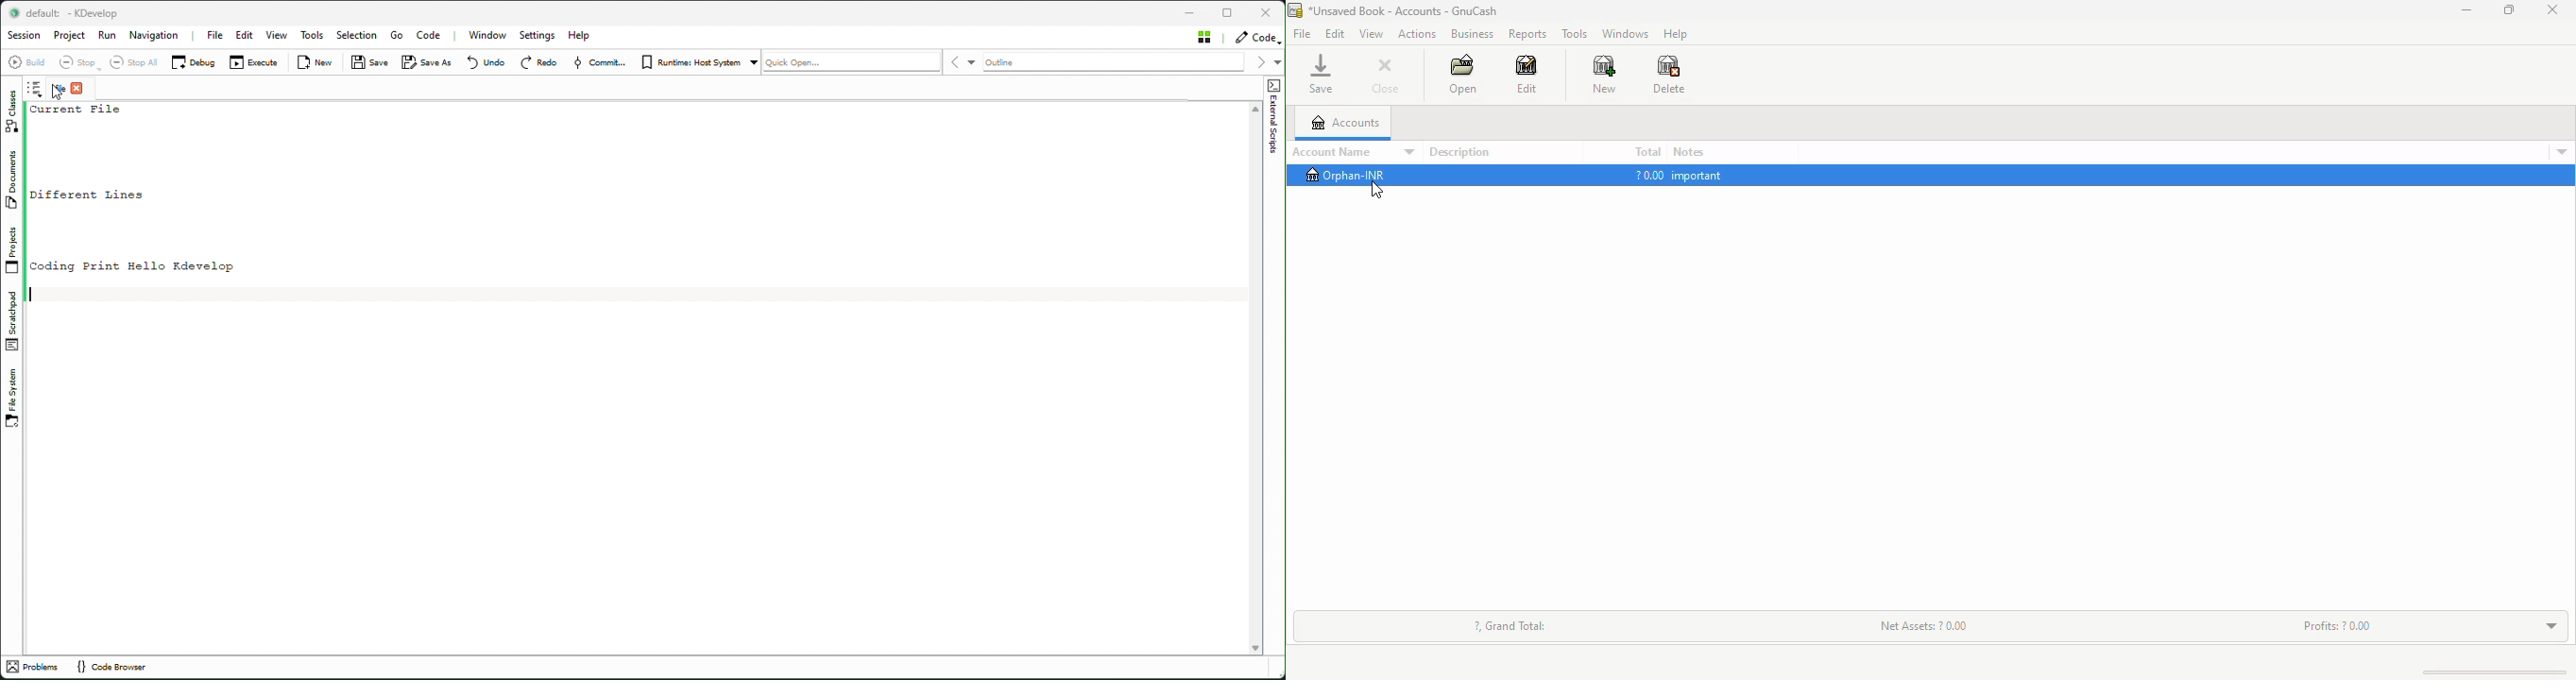 Image resolution: width=2576 pixels, height=700 pixels. I want to click on default kdevelop, so click(70, 14).